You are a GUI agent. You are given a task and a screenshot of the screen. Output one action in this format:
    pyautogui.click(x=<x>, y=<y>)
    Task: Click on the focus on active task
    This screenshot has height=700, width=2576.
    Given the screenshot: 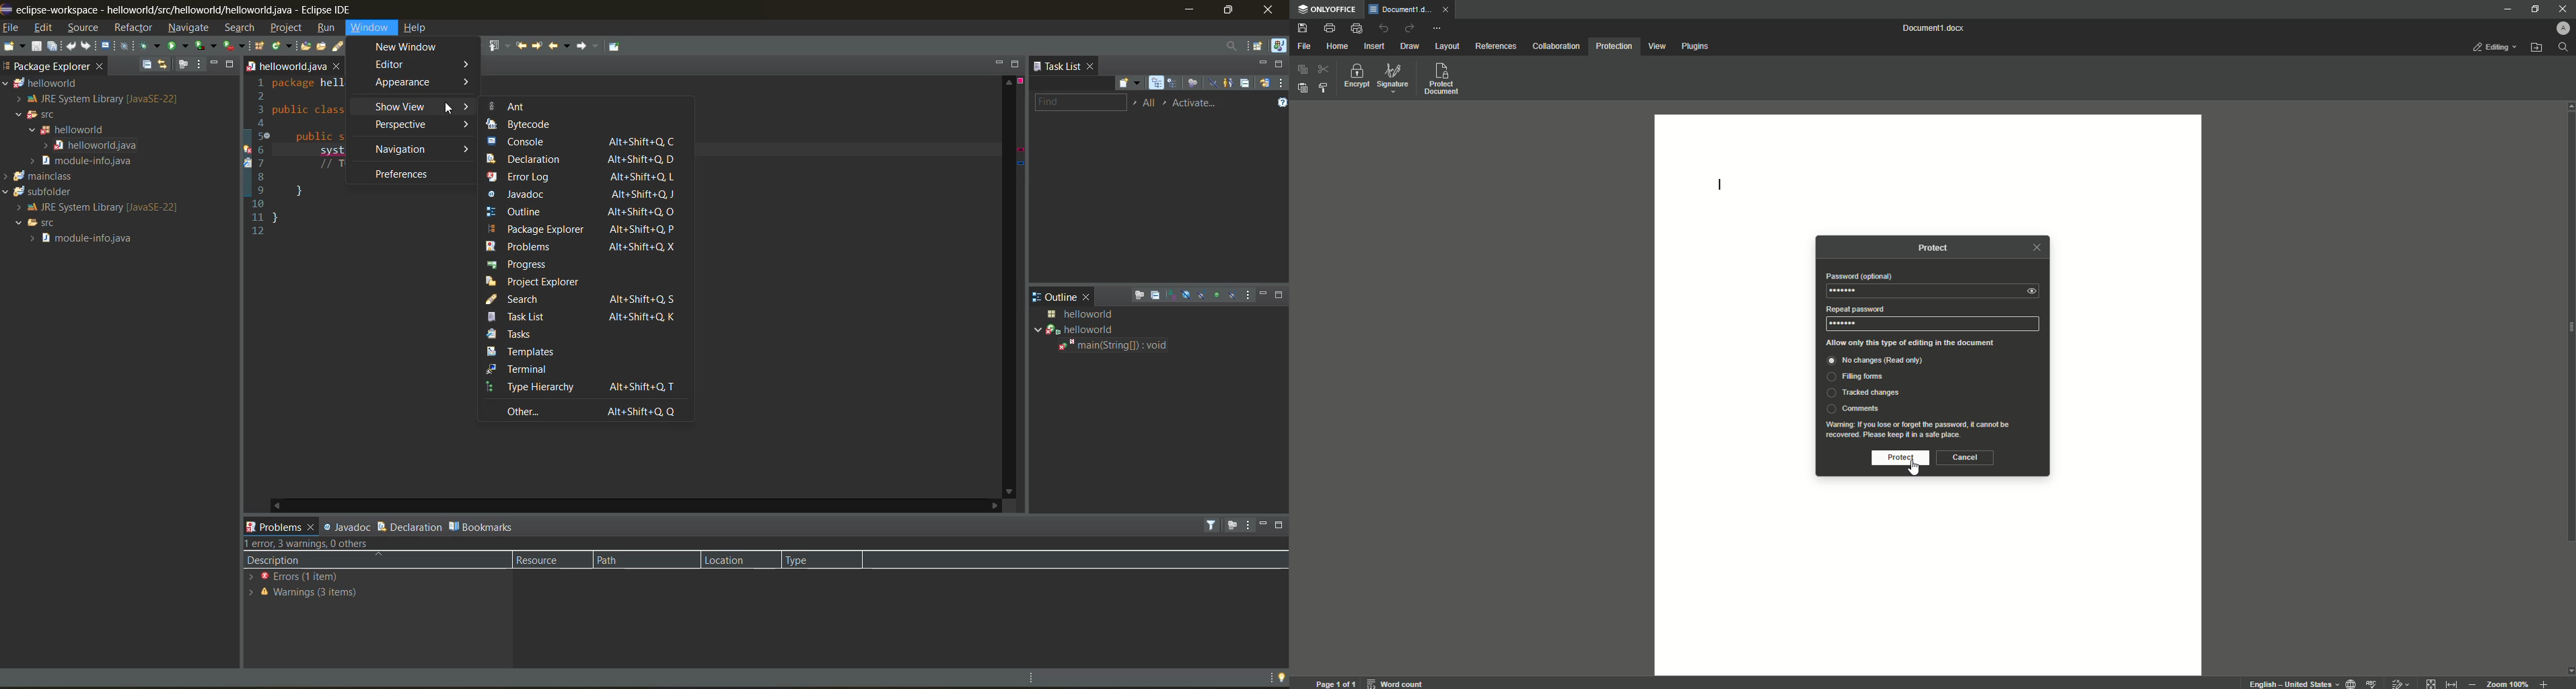 What is the action you would take?
    pyautogui.click(x=1142, y=295)
    